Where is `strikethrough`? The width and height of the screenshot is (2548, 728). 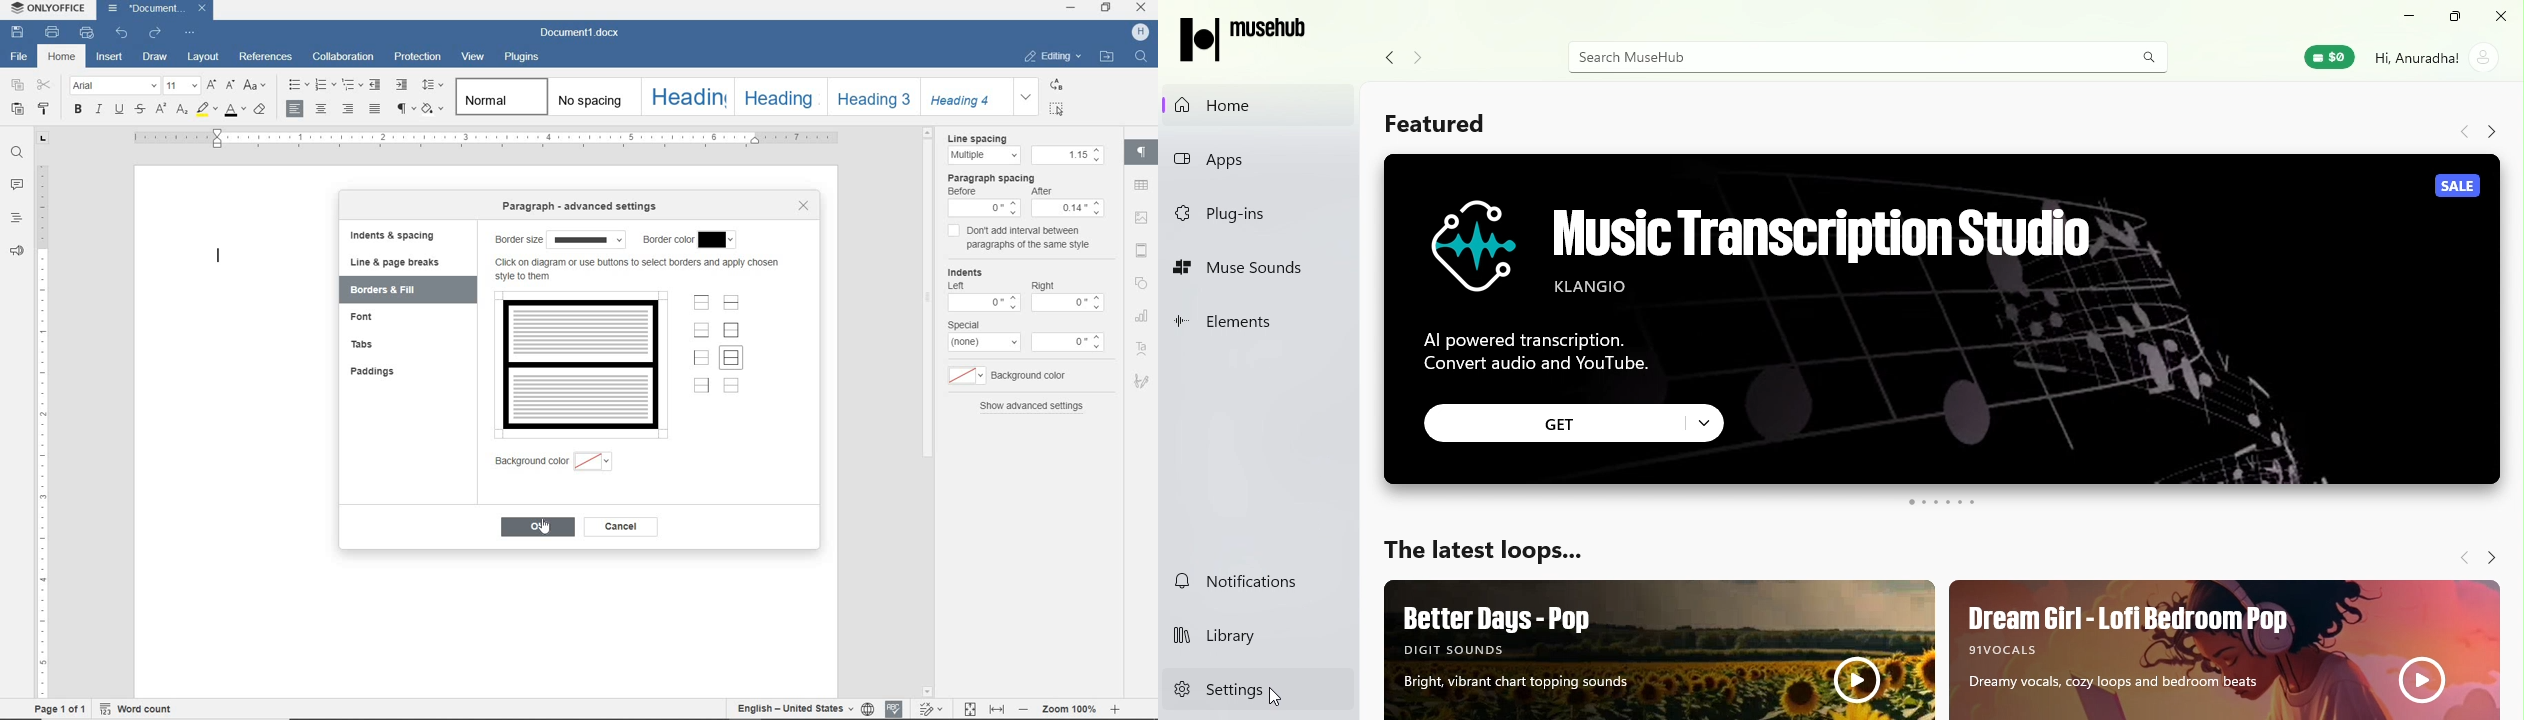
strikethrough is located at coordinates (139, 110).